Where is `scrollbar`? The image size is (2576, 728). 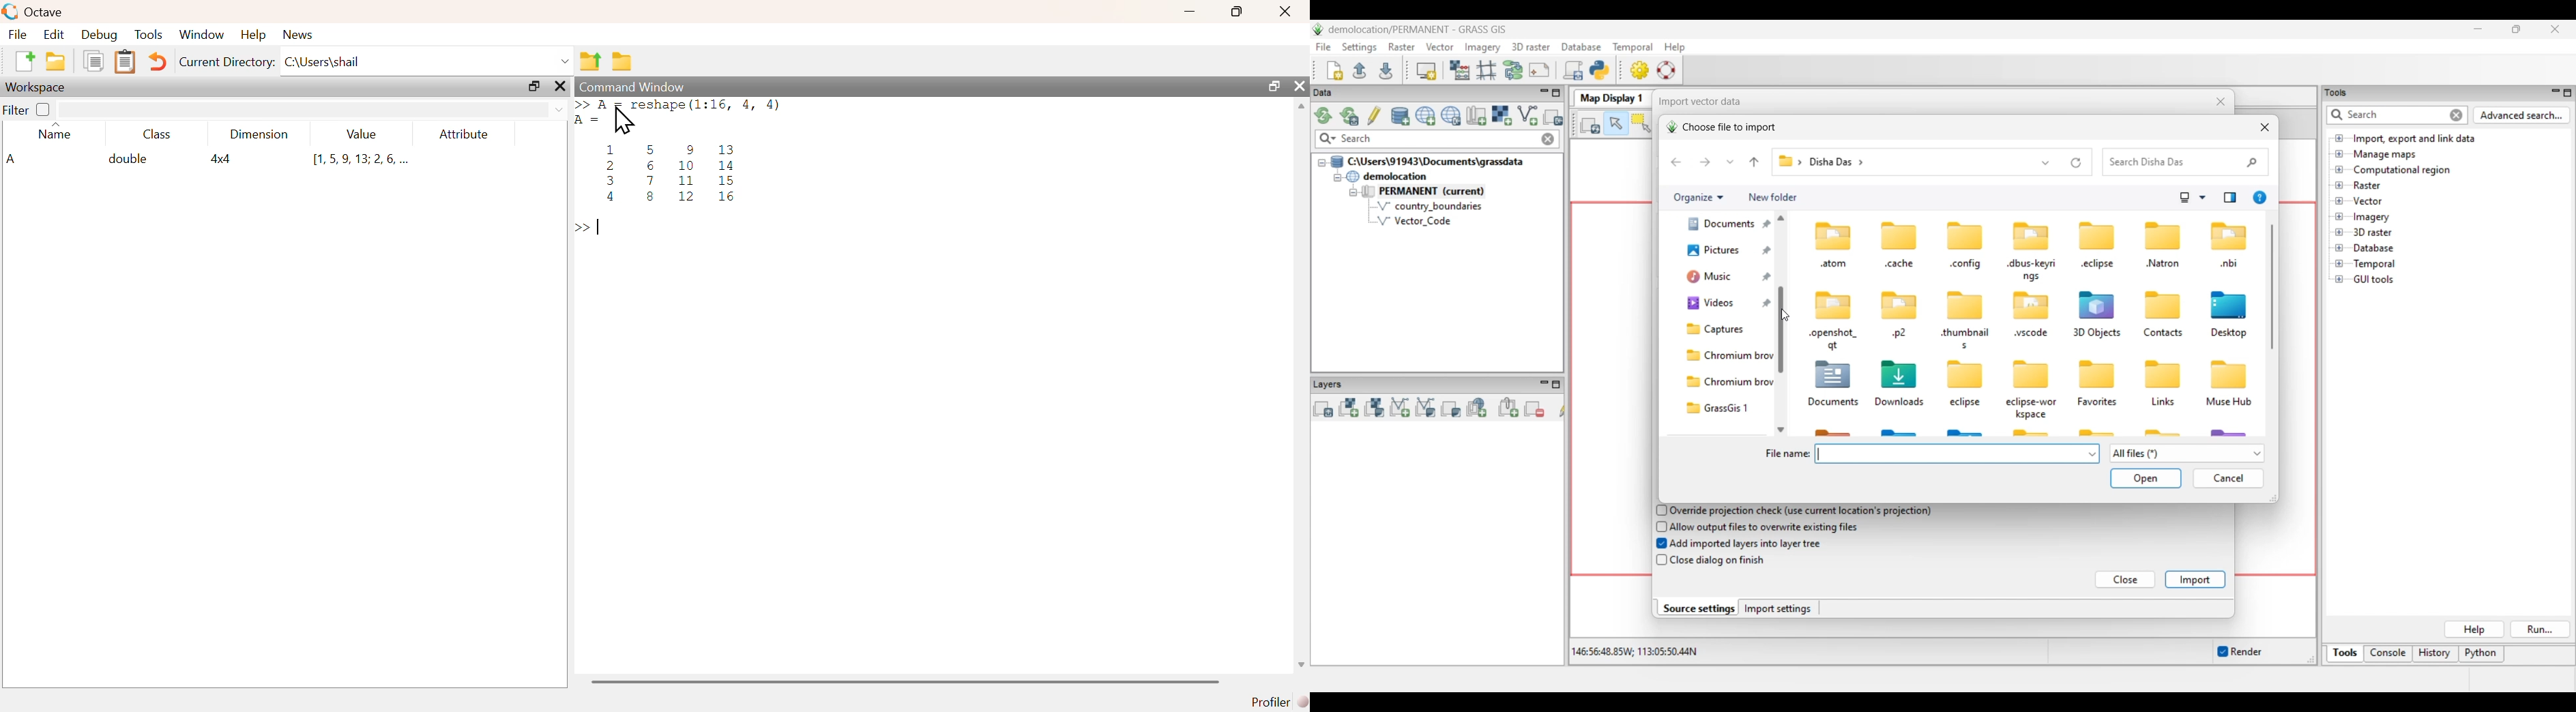
scrollbar is located at coordinates (905, 681).